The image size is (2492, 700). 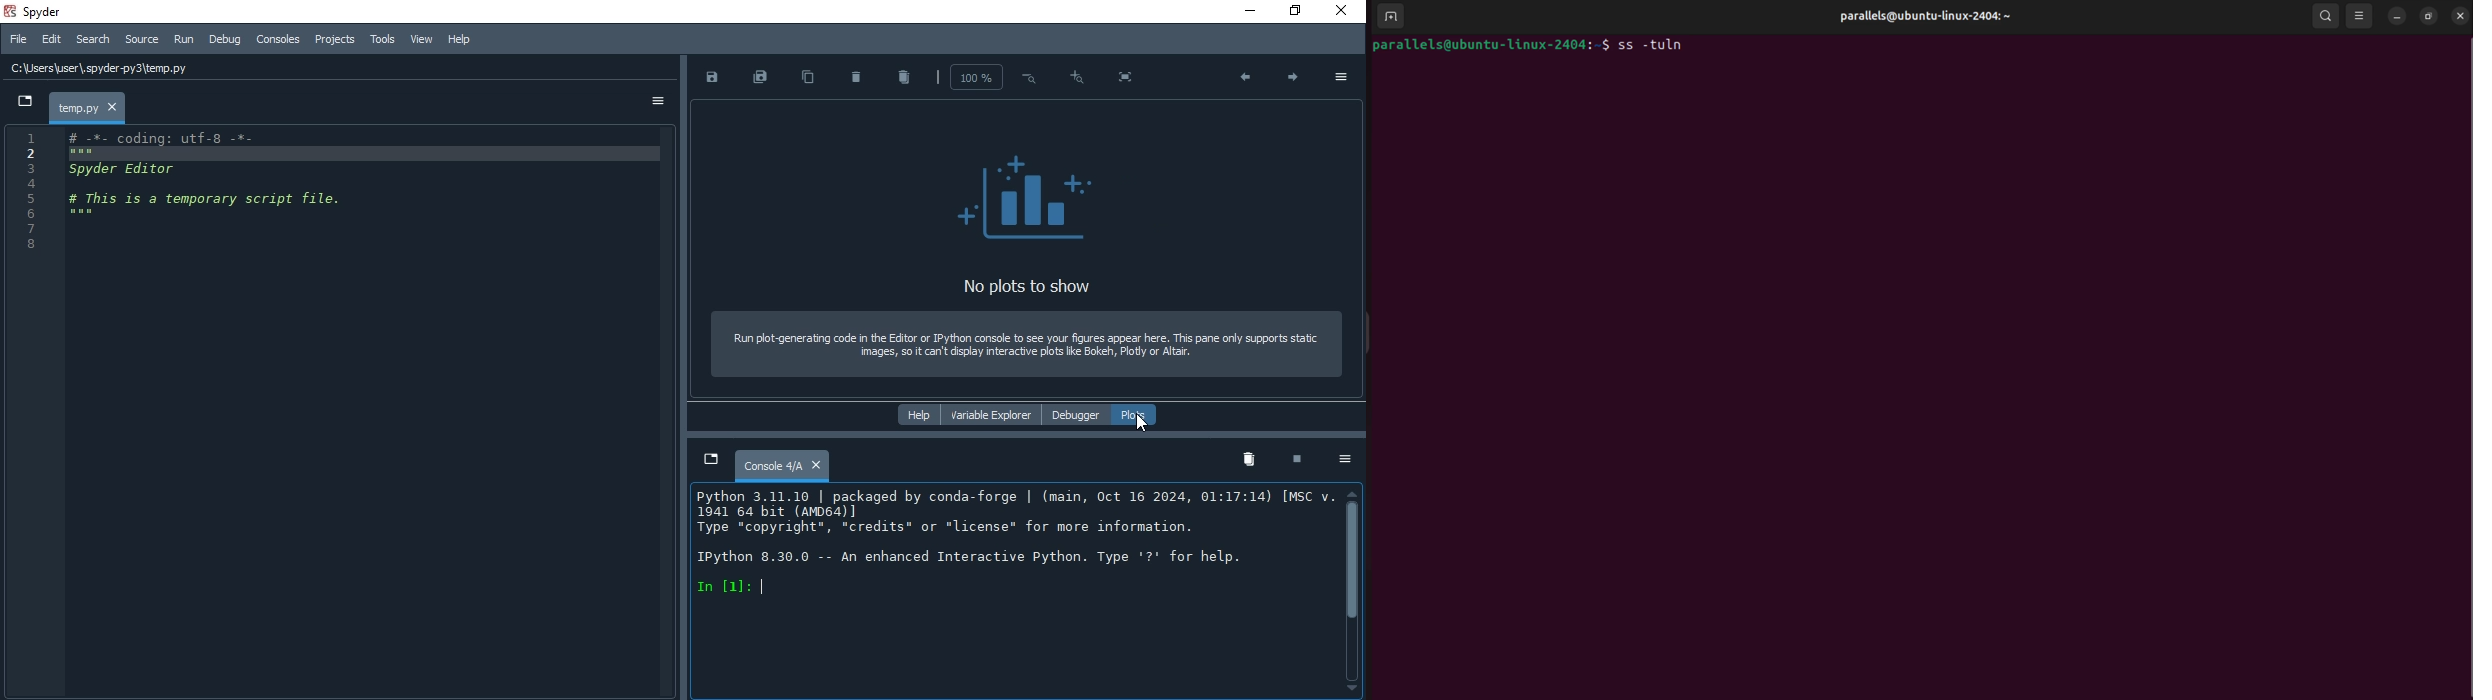 I want to click on cursor, so click(x=1141, y=426).